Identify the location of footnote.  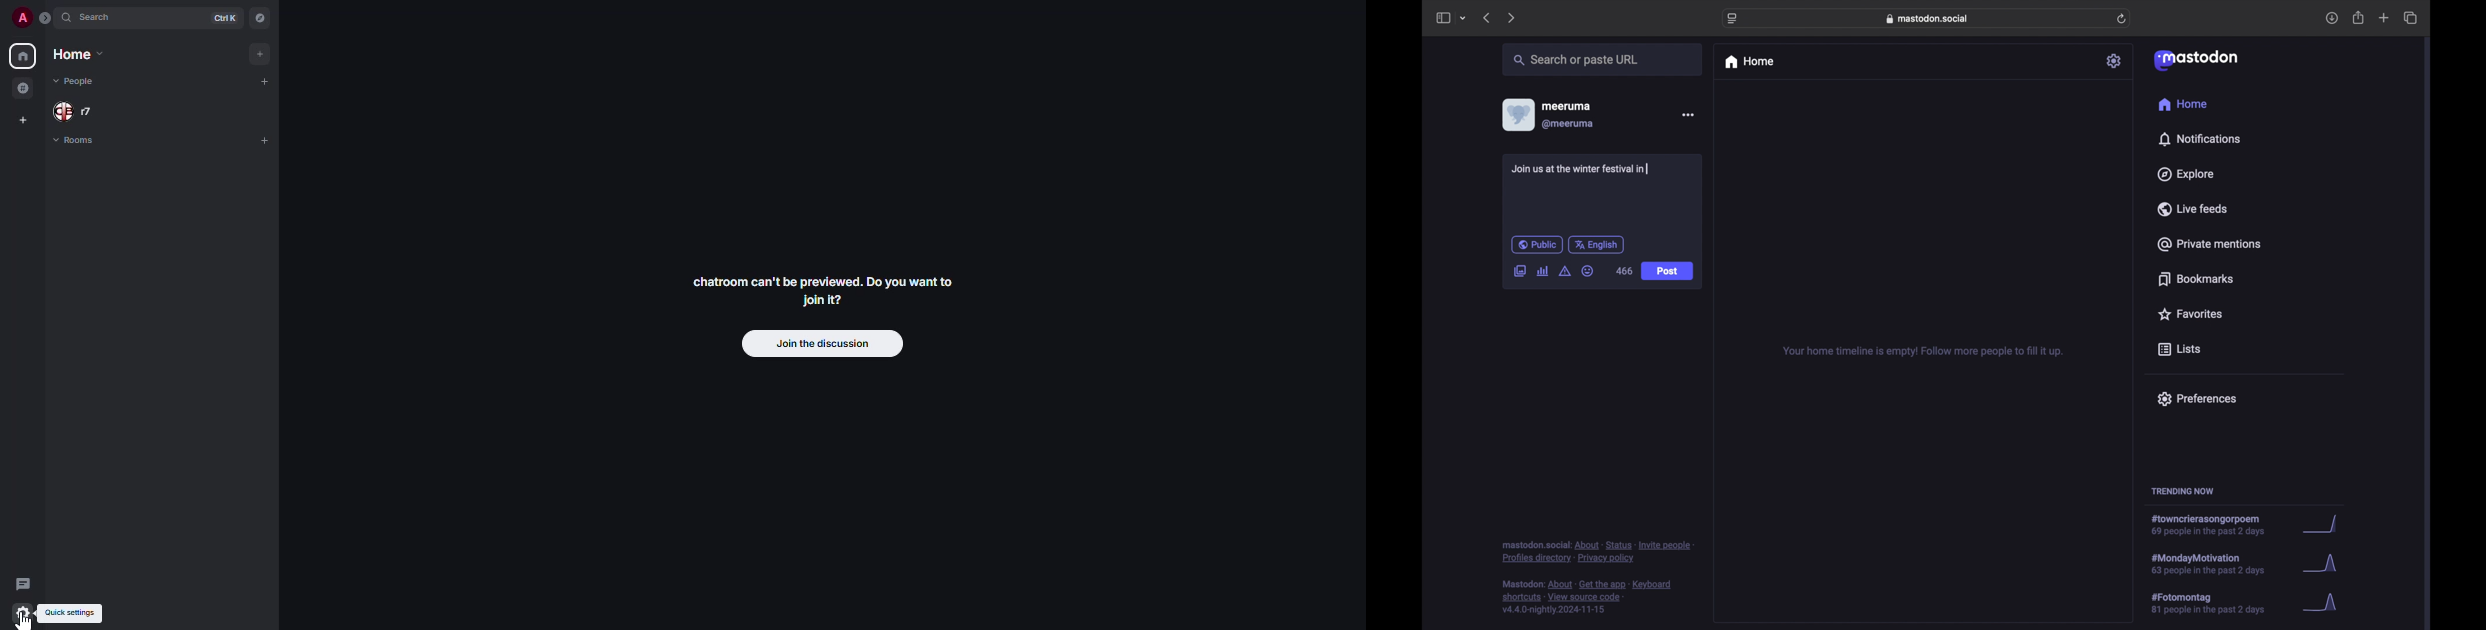
(1589, 597).